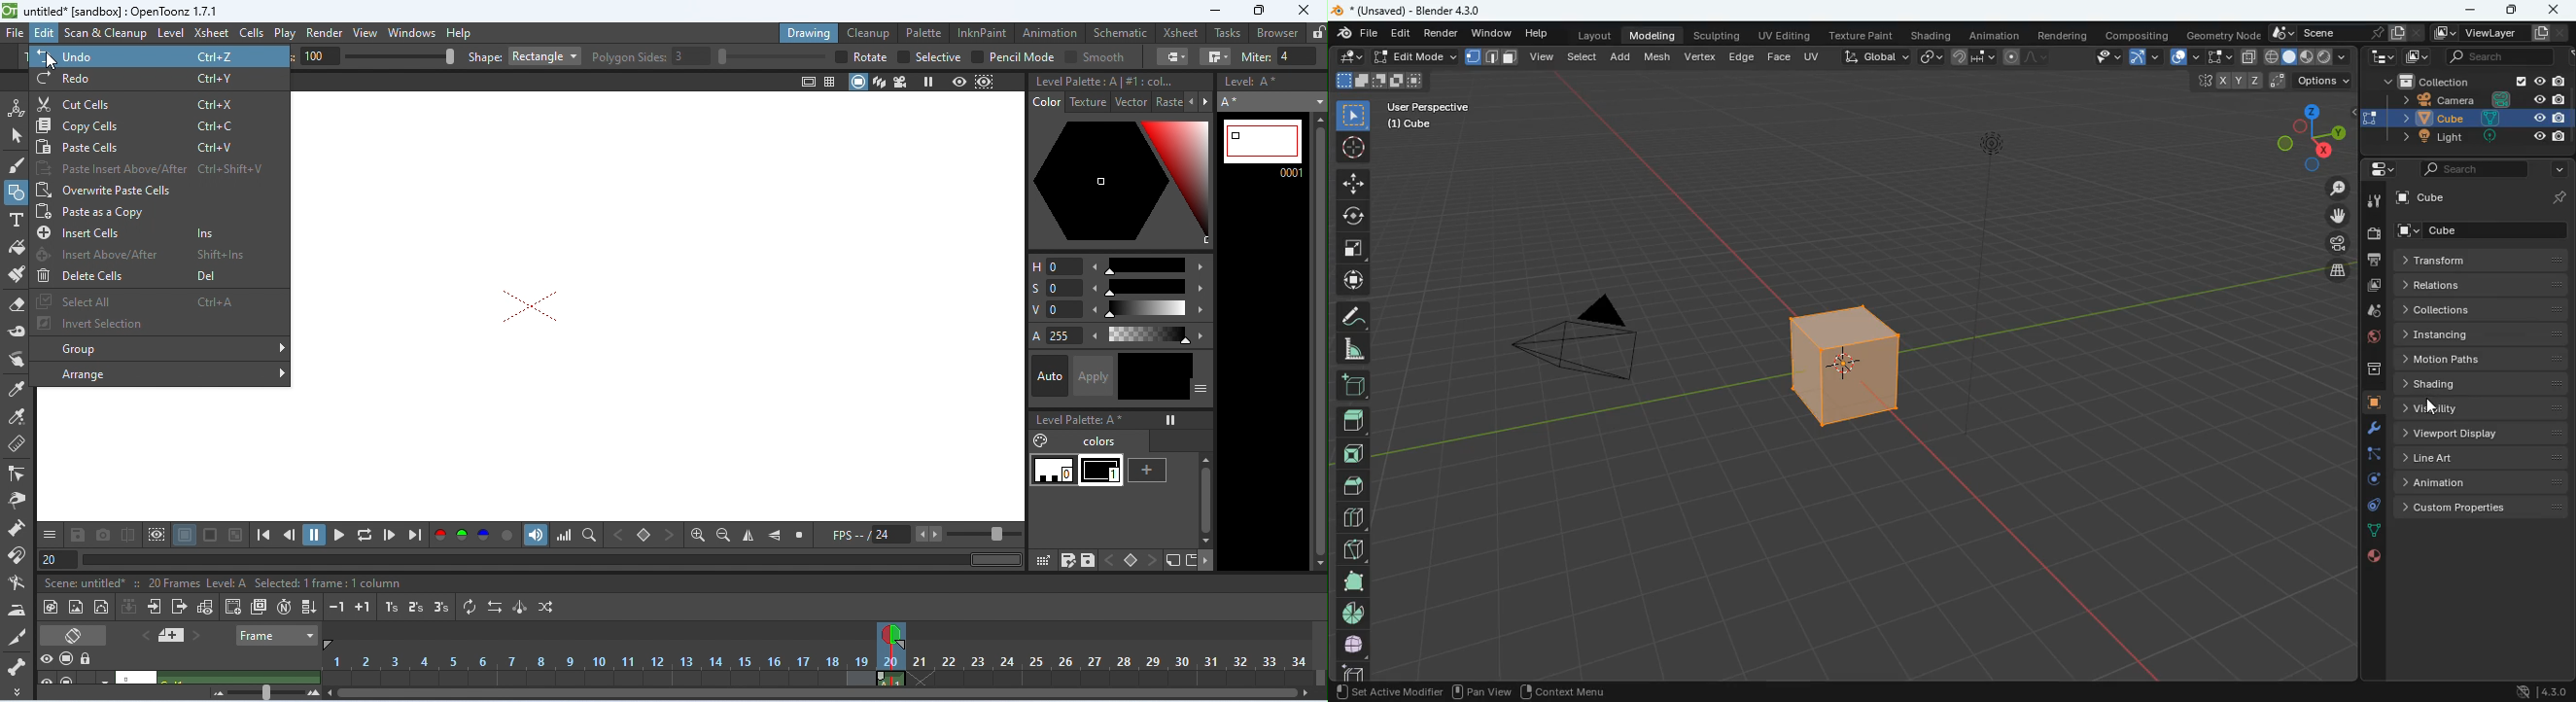 This screenshot has height=728, width=2576. I want to click on scan and clean up, so click(104, 34).